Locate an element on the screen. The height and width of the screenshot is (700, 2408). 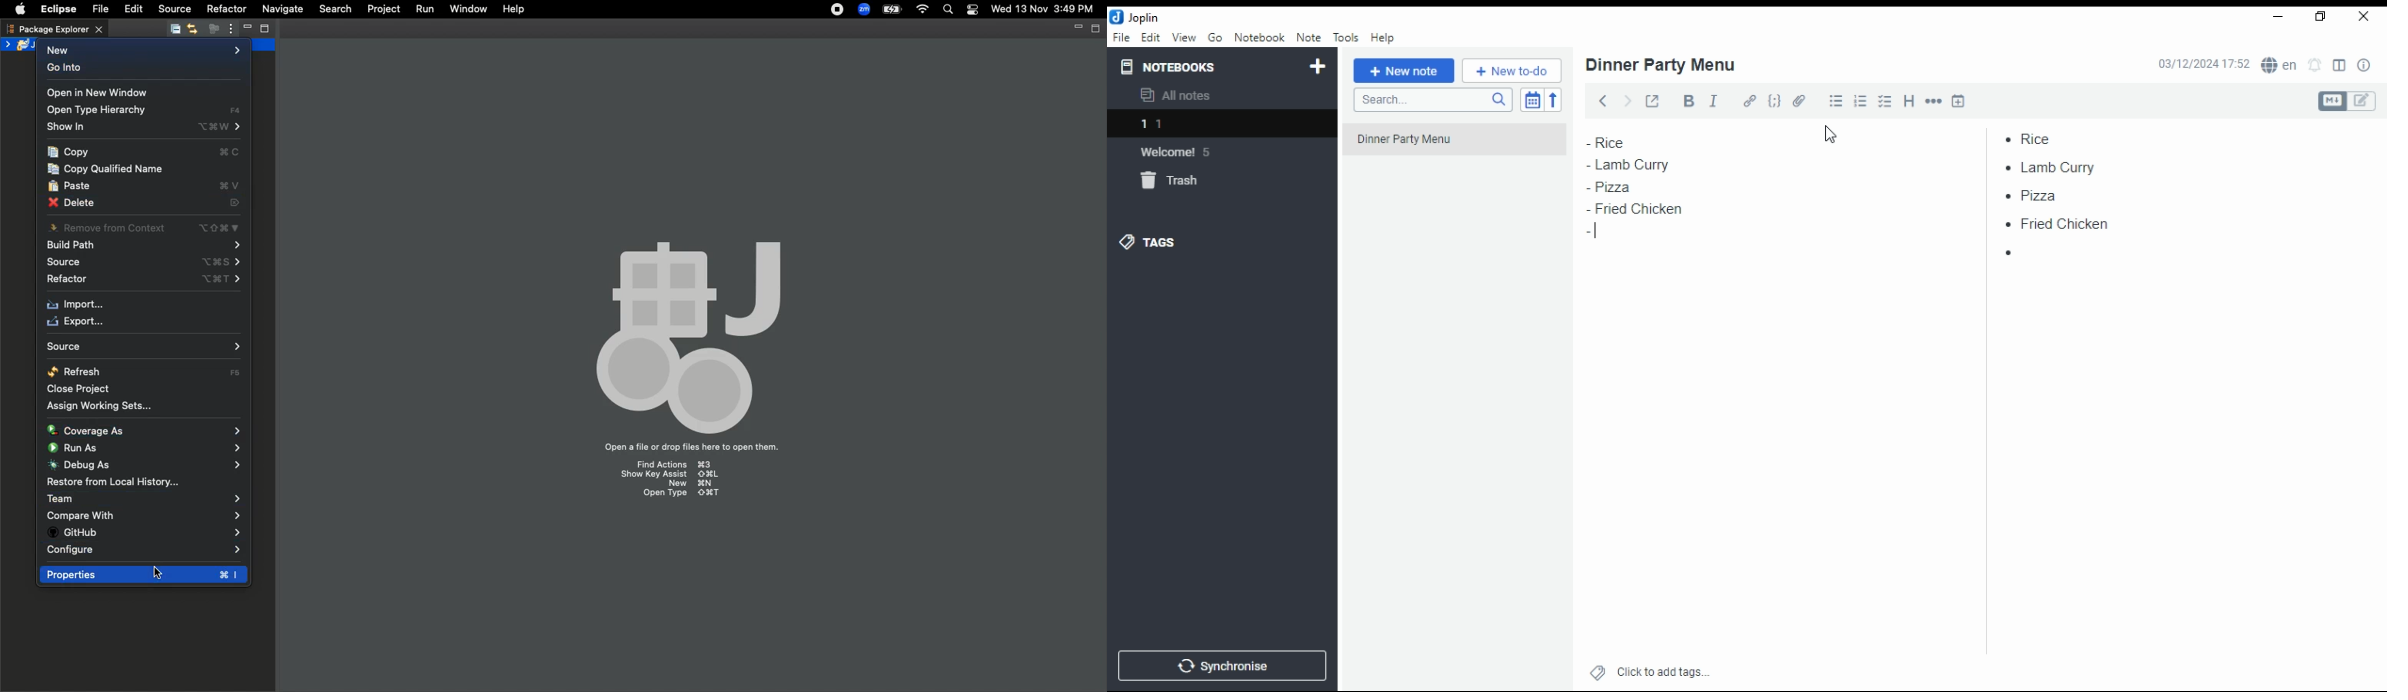
Open a file or drop files here to open them. is located at coordinates (694, 447).